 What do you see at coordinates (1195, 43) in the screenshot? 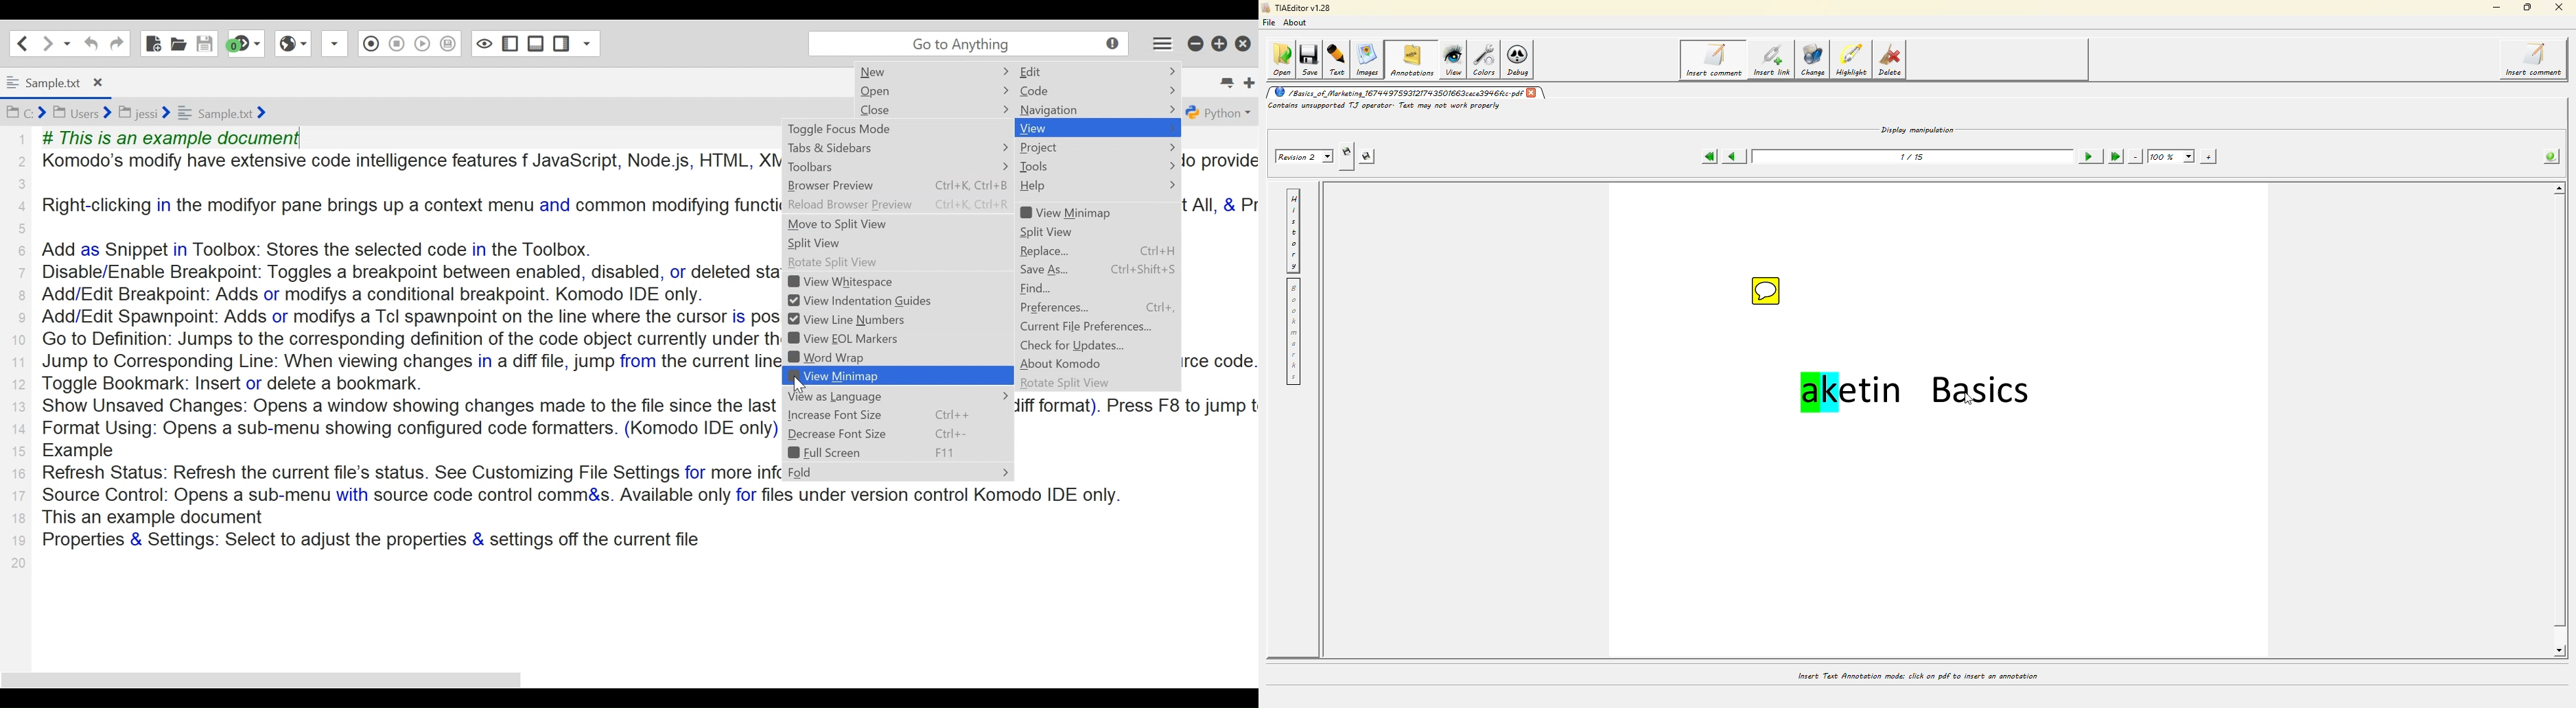
I see `minimize` at bounding box center [1195, 43].